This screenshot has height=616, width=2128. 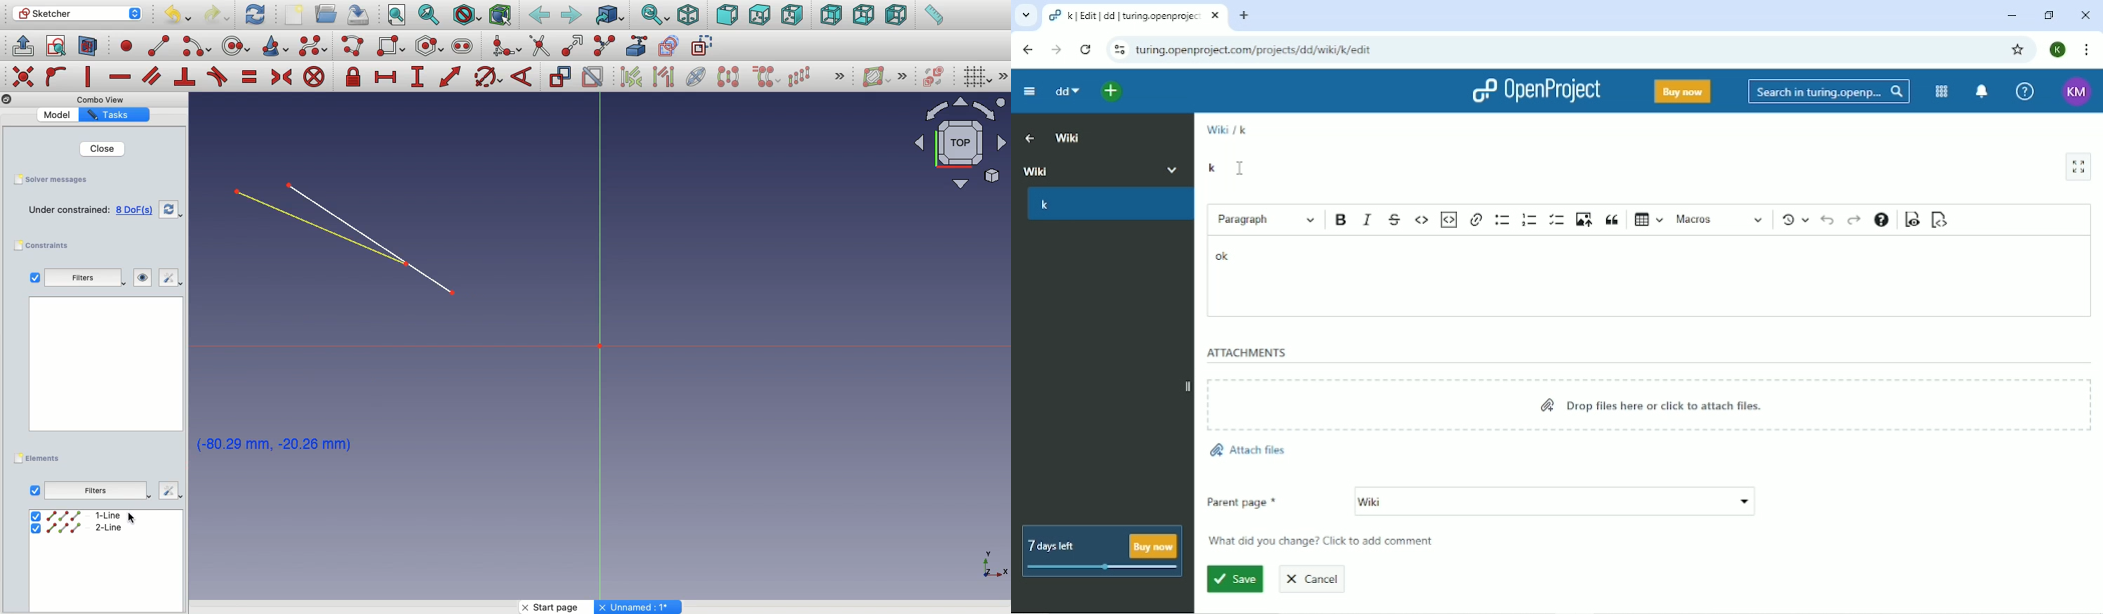 What do you see at coordinates (558, 607) in the screenshot?
I see `Start page` at bounding box center [558, 607].